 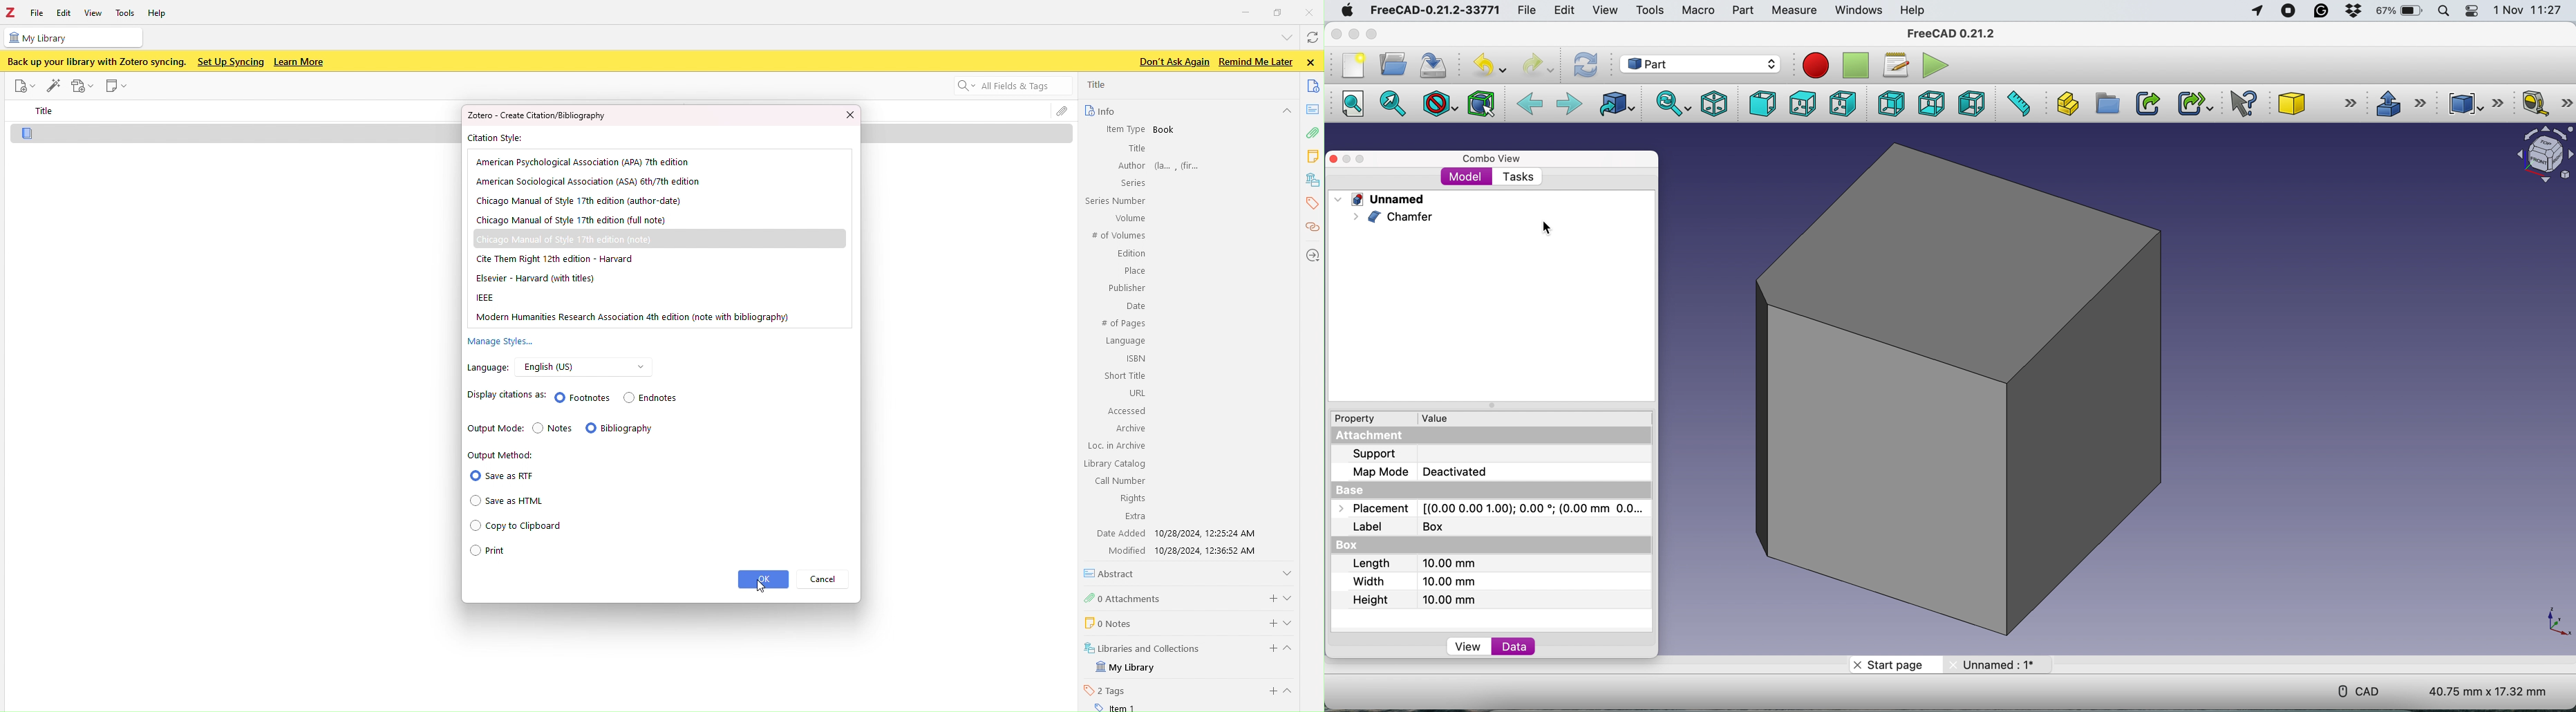 What do you see at coordinates (1466, 175) in the screenshot?
I see `model` at bounding box center [1466, 175].